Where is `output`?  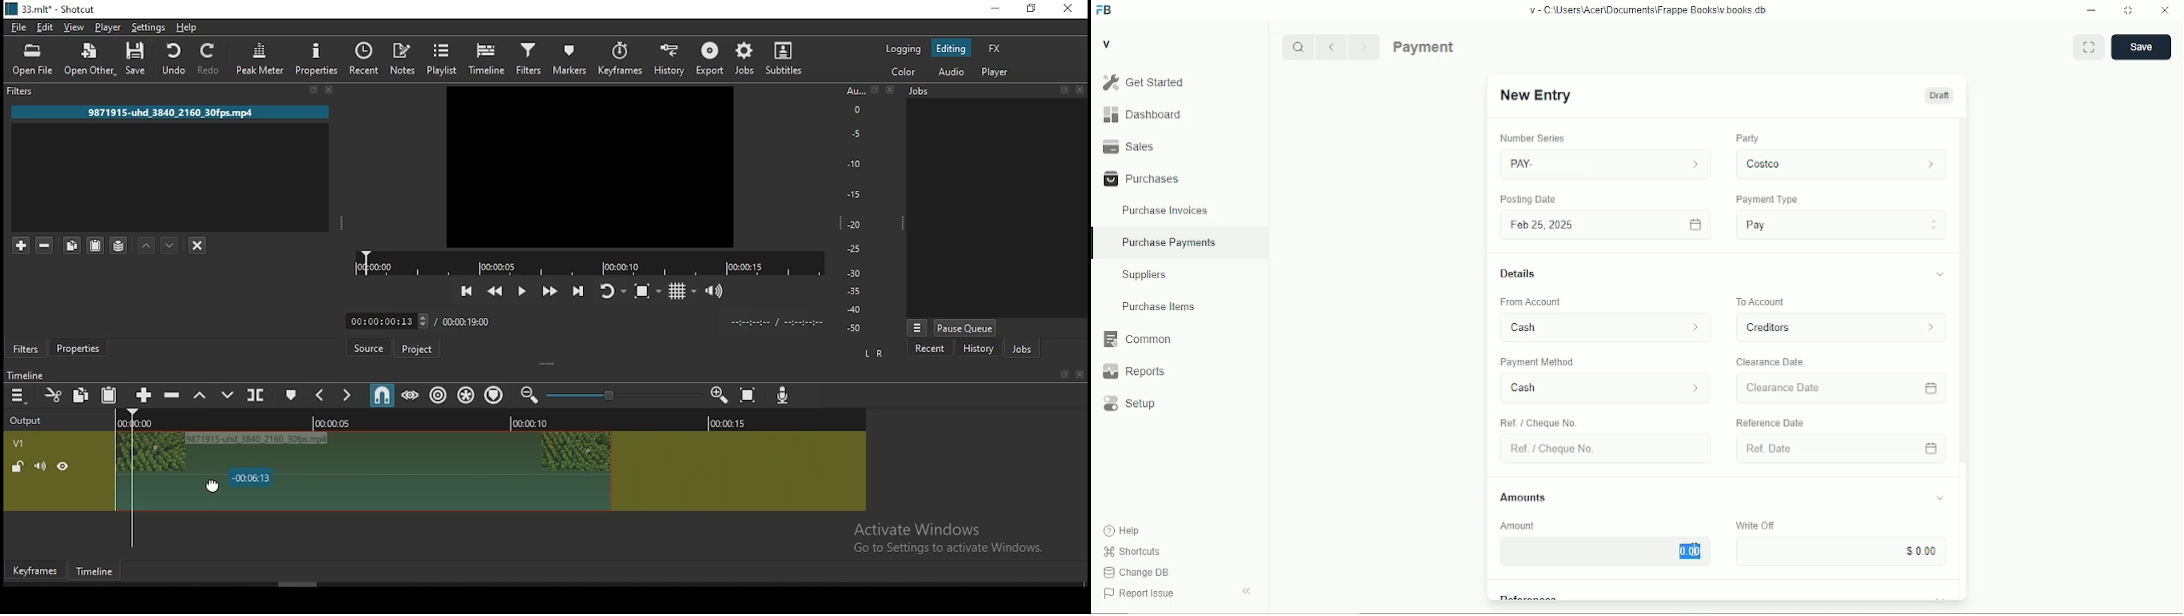 output is located at coordinates (33, 422).